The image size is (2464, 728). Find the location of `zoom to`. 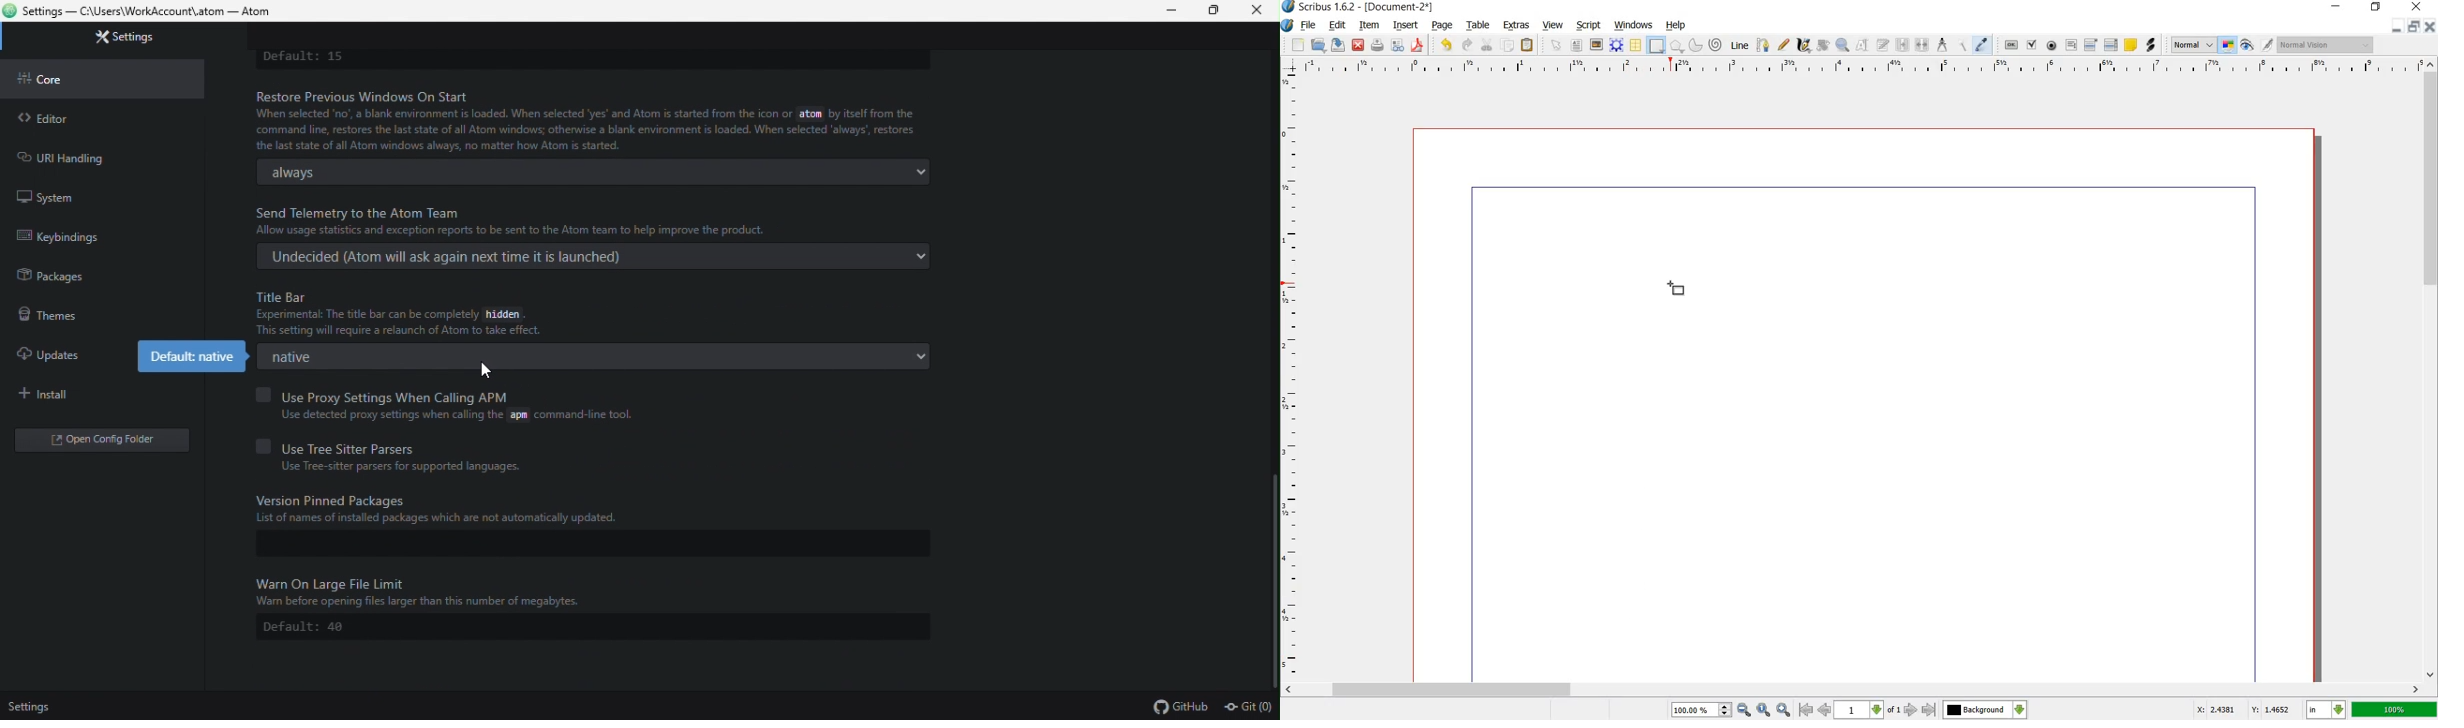

zoom to is located at coordinates (1763, 710).